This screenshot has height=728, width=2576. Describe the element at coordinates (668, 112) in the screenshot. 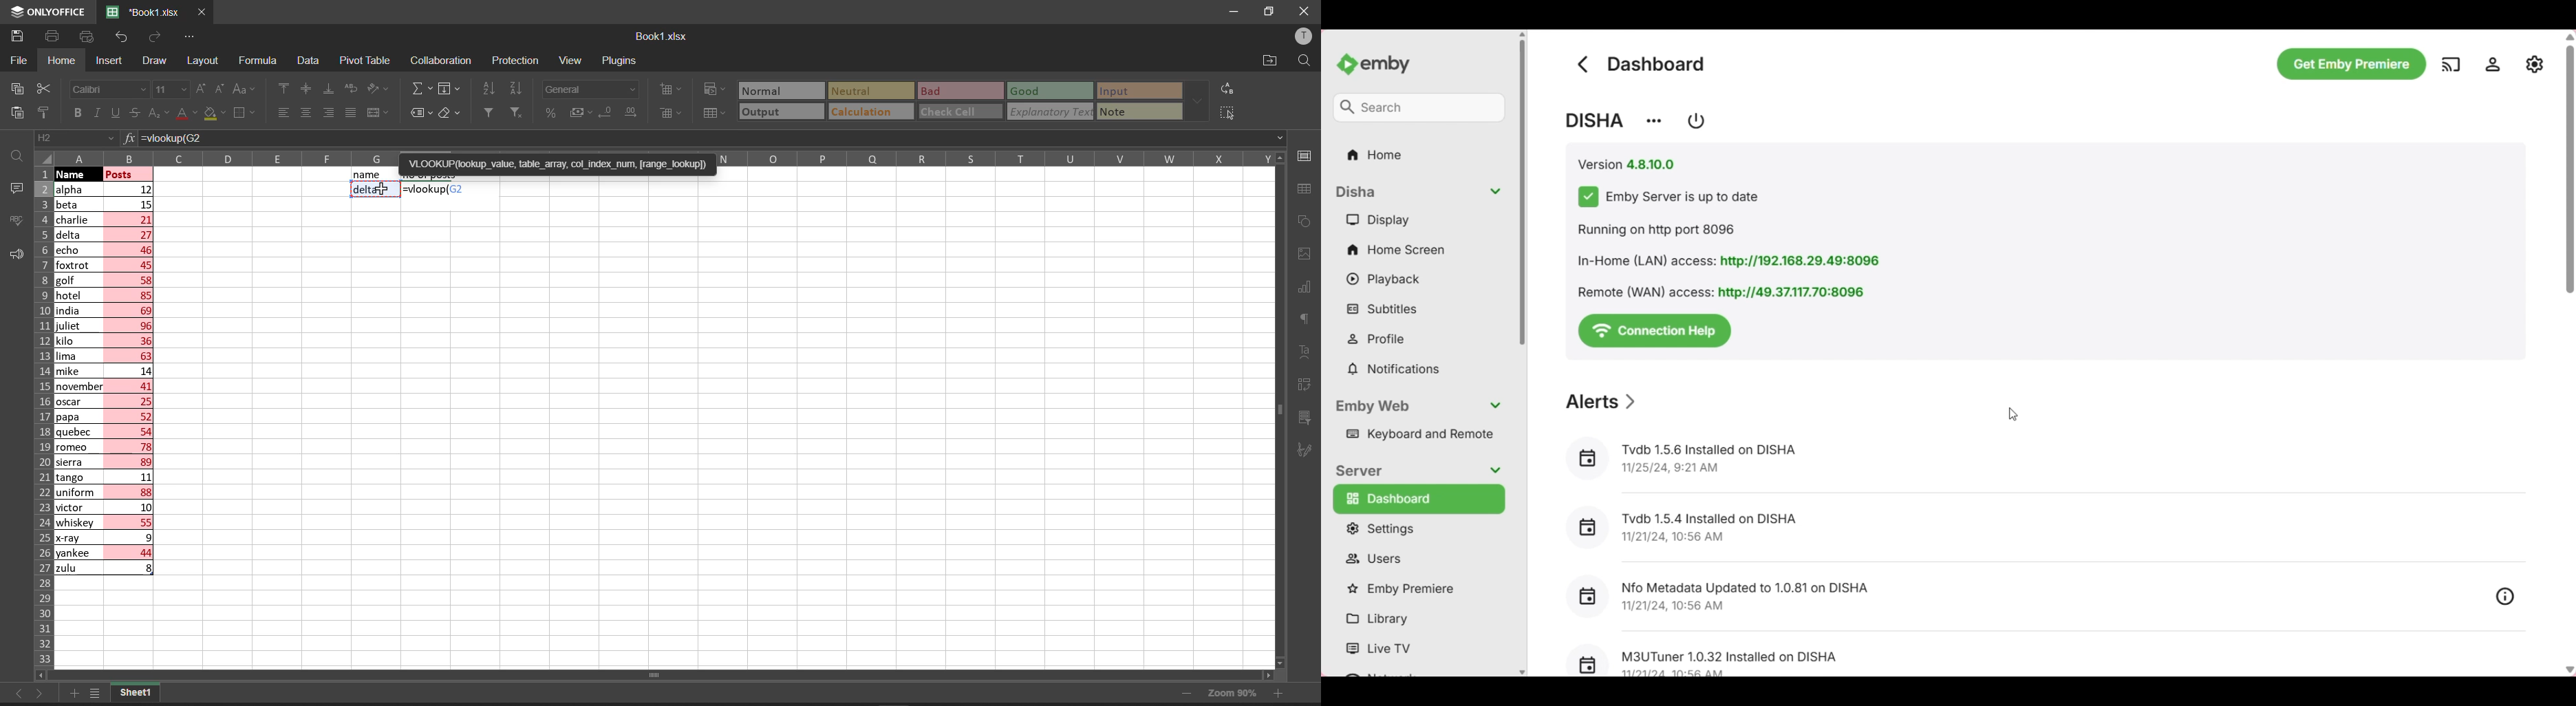

I see `delete cells` at that location.